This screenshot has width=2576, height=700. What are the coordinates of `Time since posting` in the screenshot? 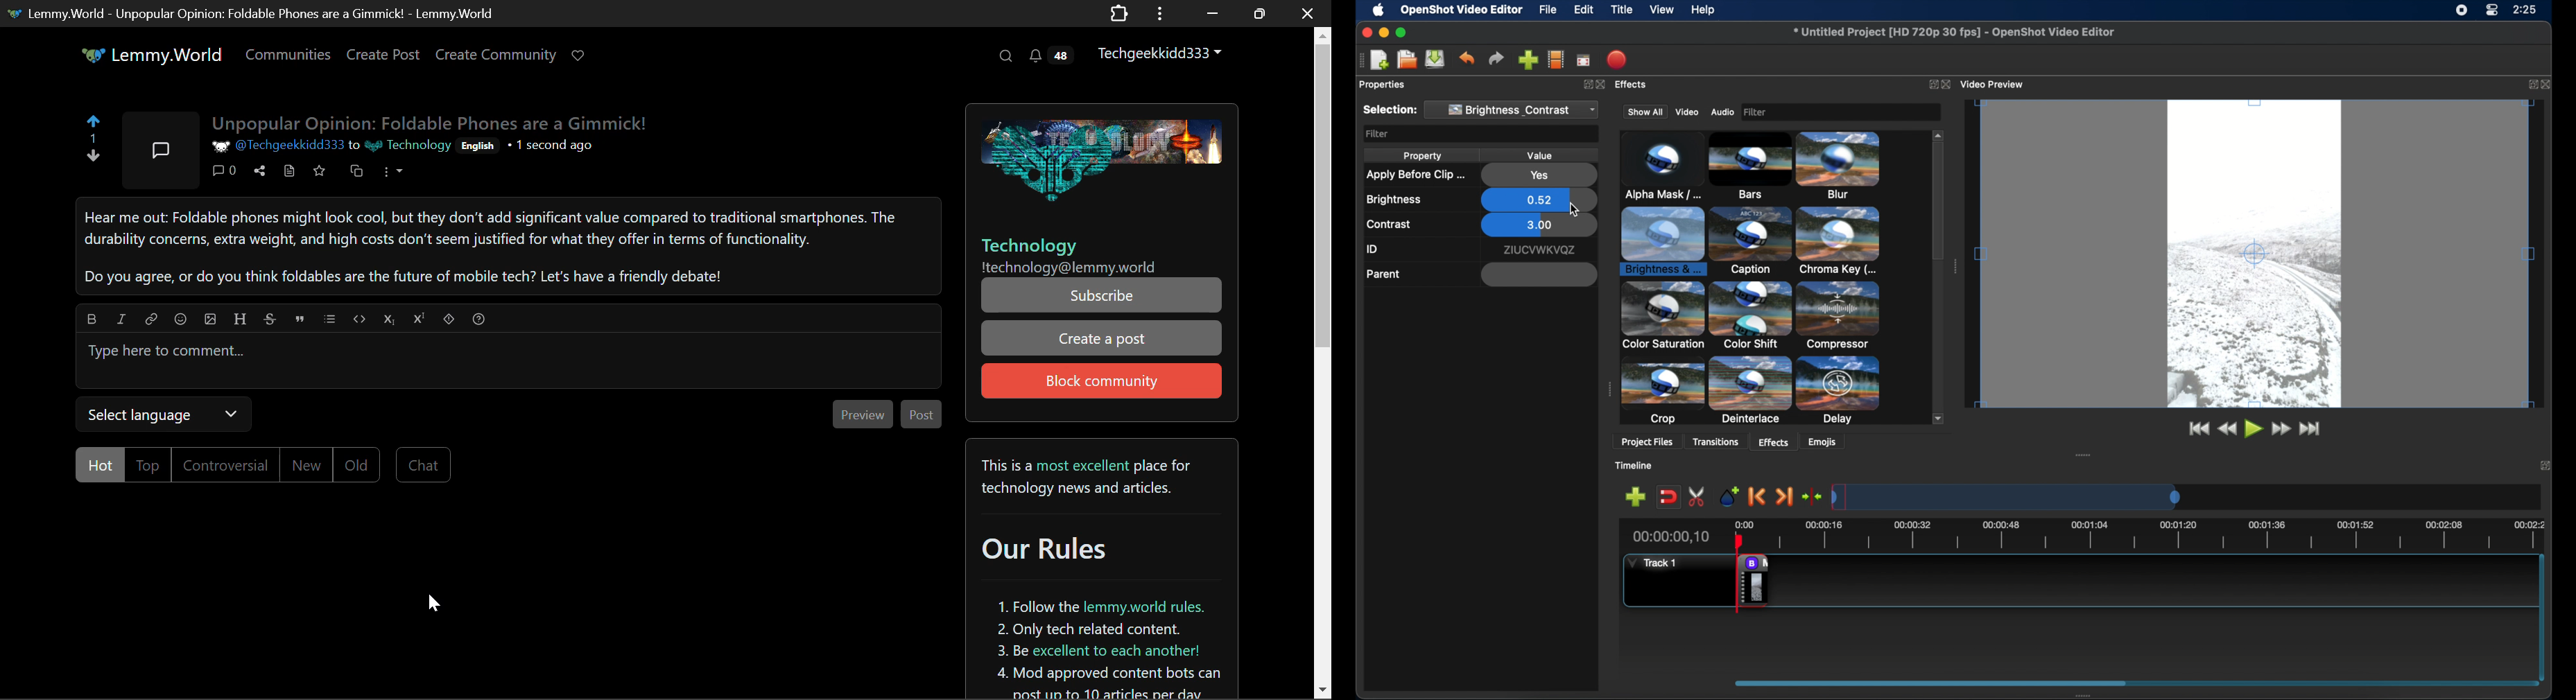 It's located at (551, 148).